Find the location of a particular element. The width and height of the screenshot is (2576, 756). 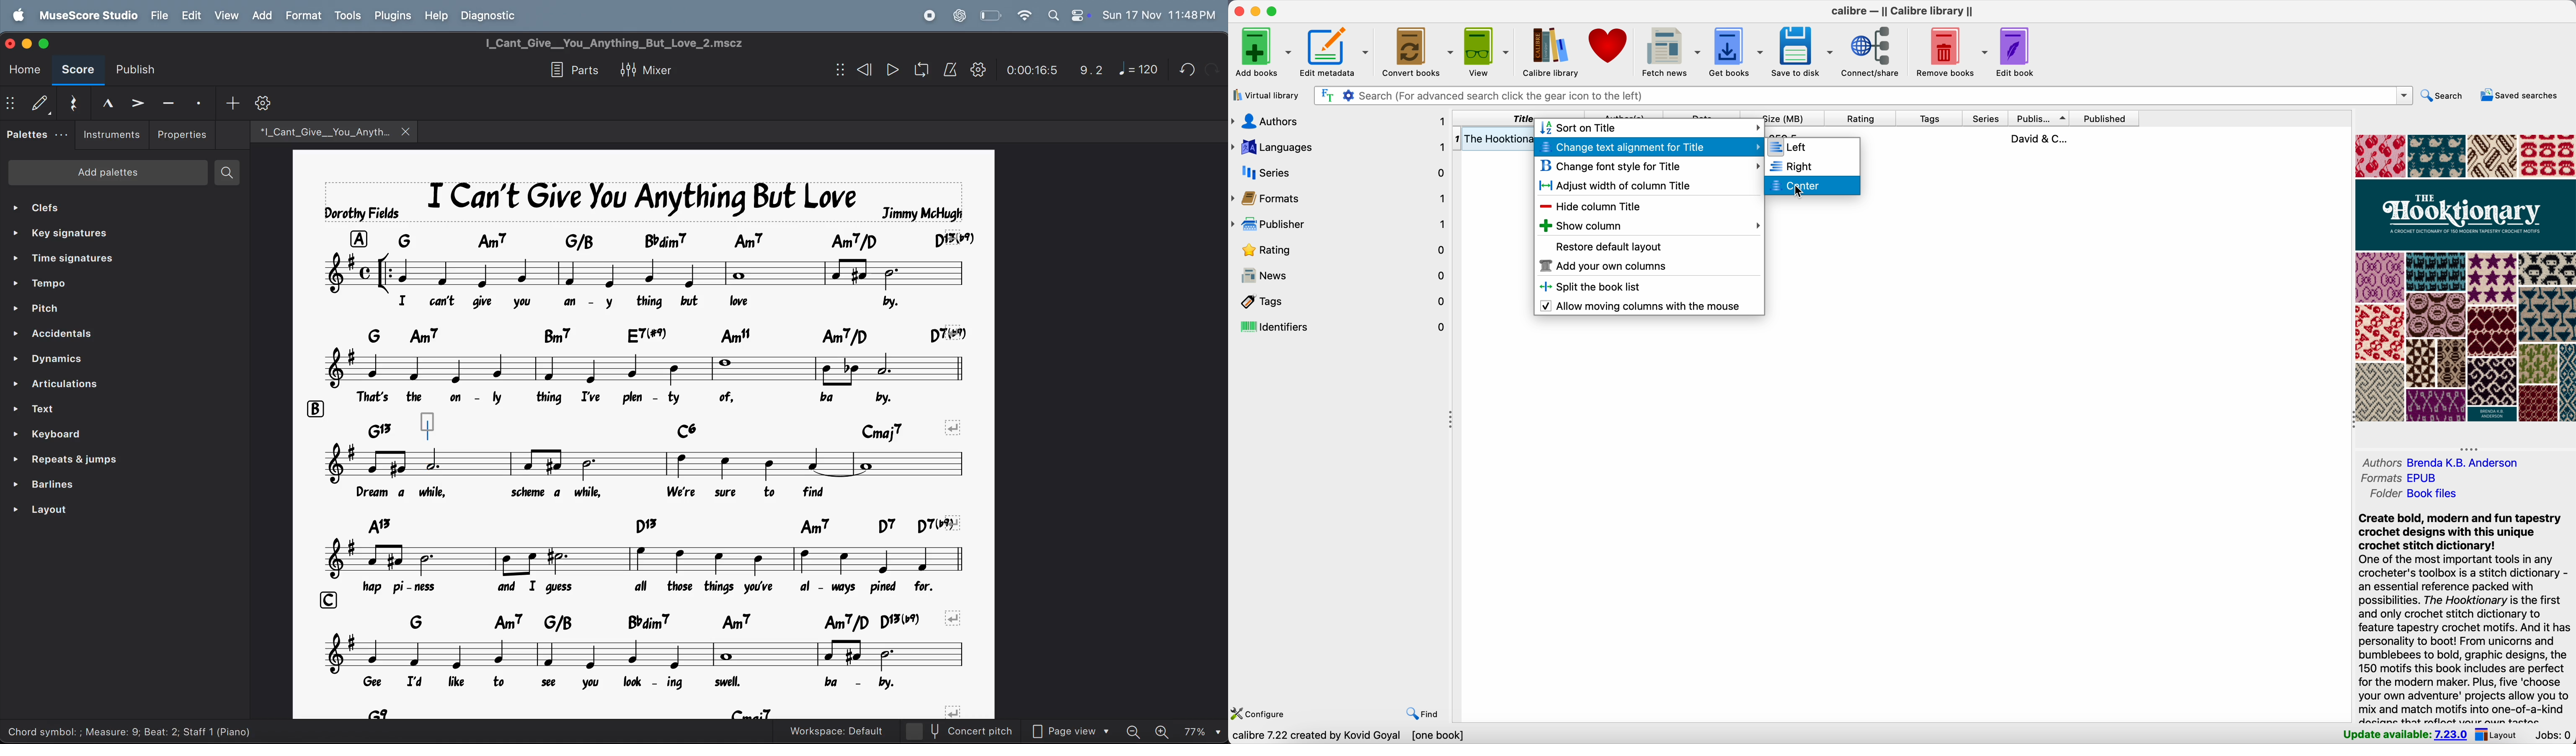

time signatures is located at coordinates (111, 261).